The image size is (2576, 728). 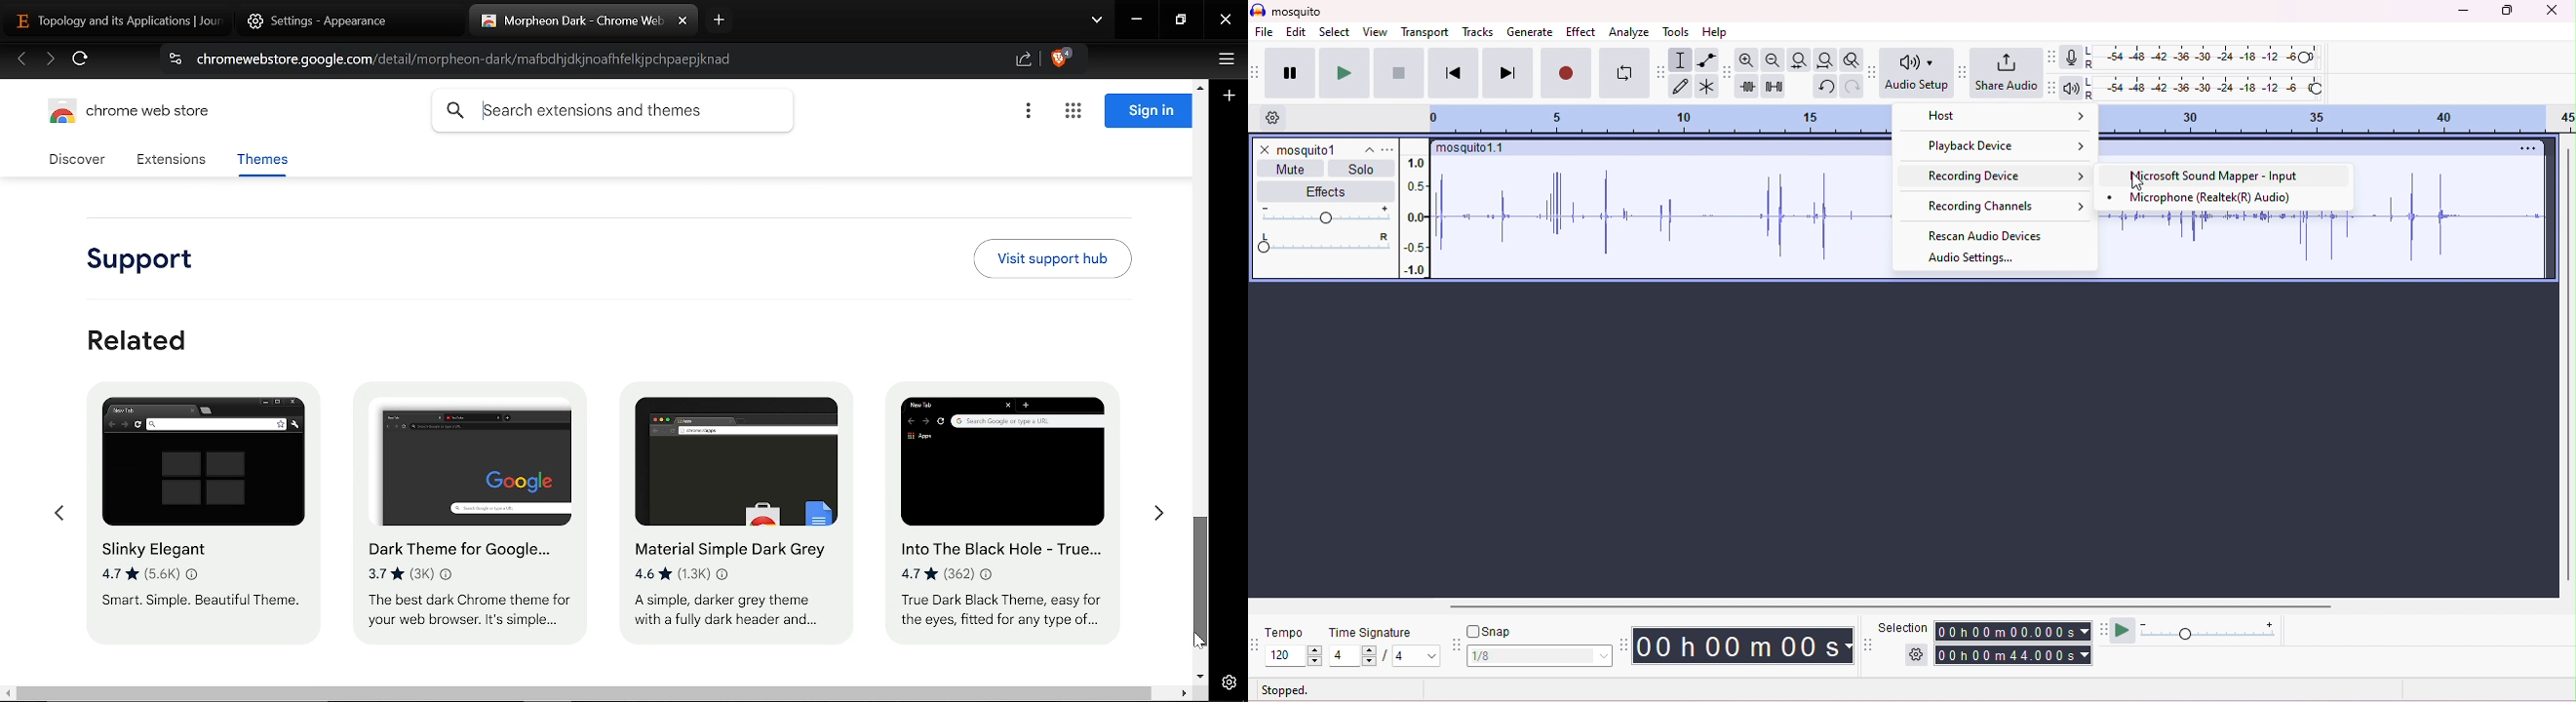 What do you see at coordinates (1257, 643) in the screenshot?
I see `tempo tool bar` at bounding box center [1257, 643].